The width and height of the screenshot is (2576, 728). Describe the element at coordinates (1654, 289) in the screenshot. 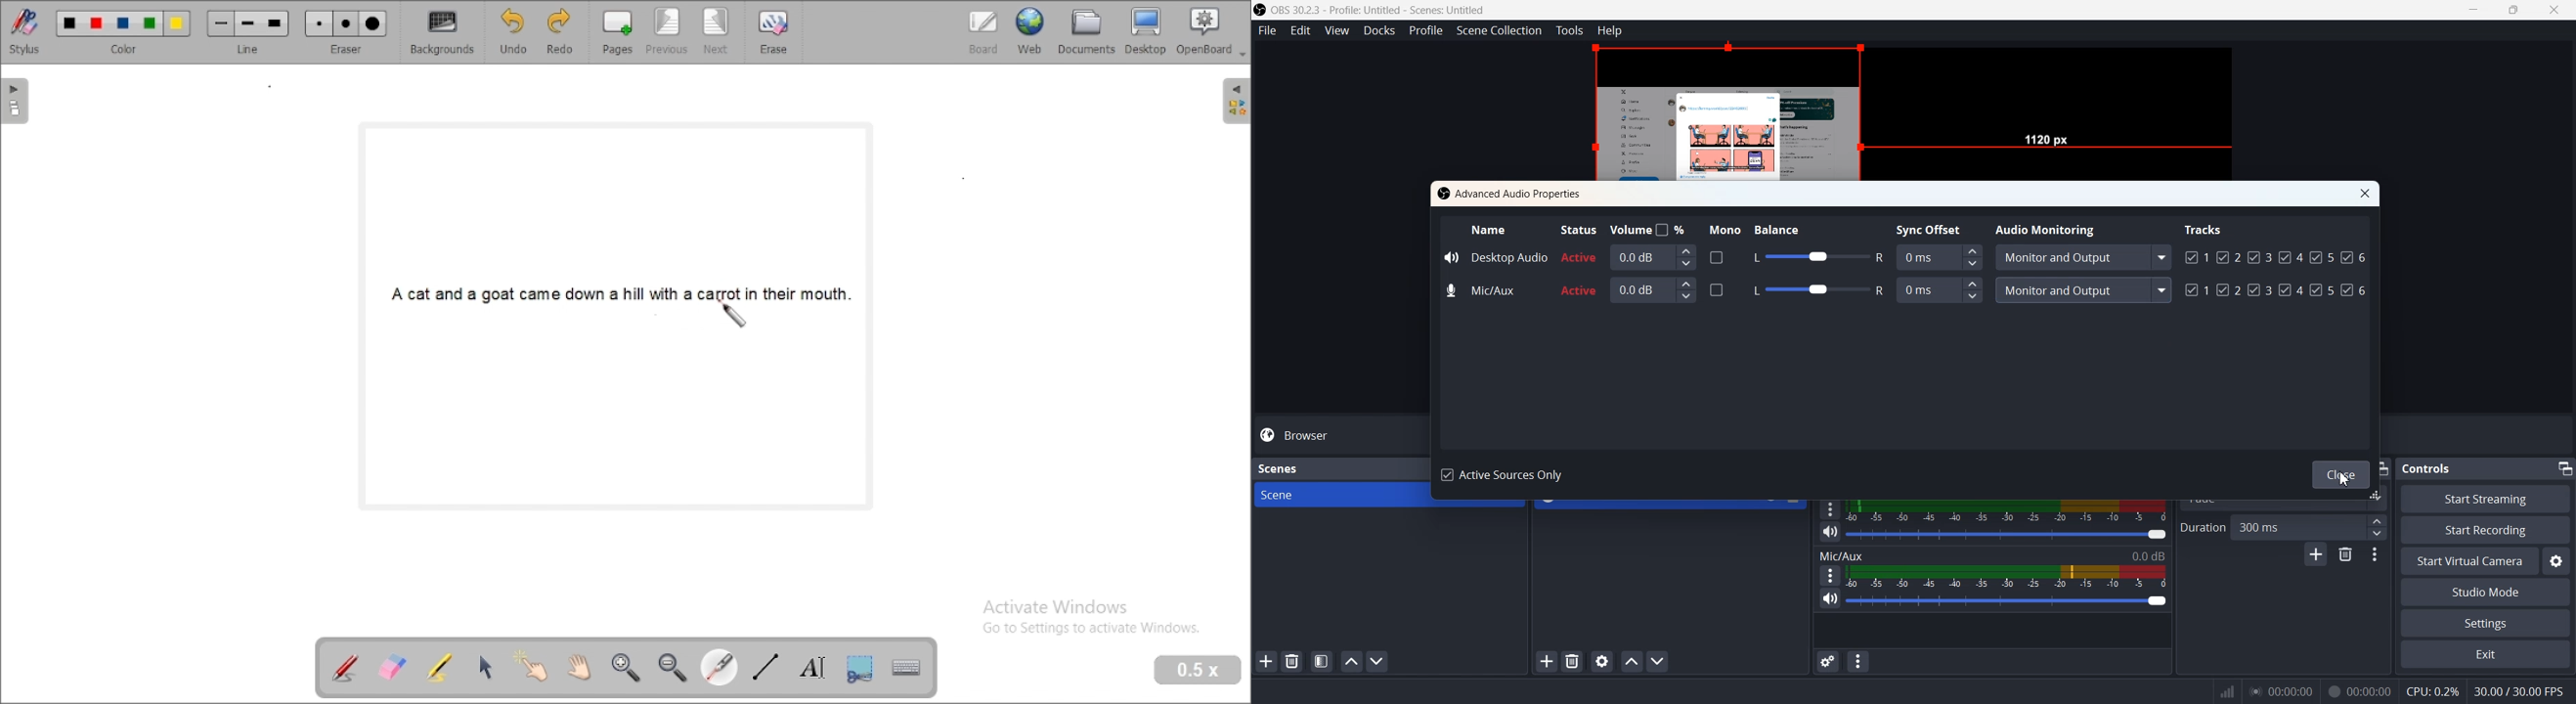

I see `0.0 dB` at that location.